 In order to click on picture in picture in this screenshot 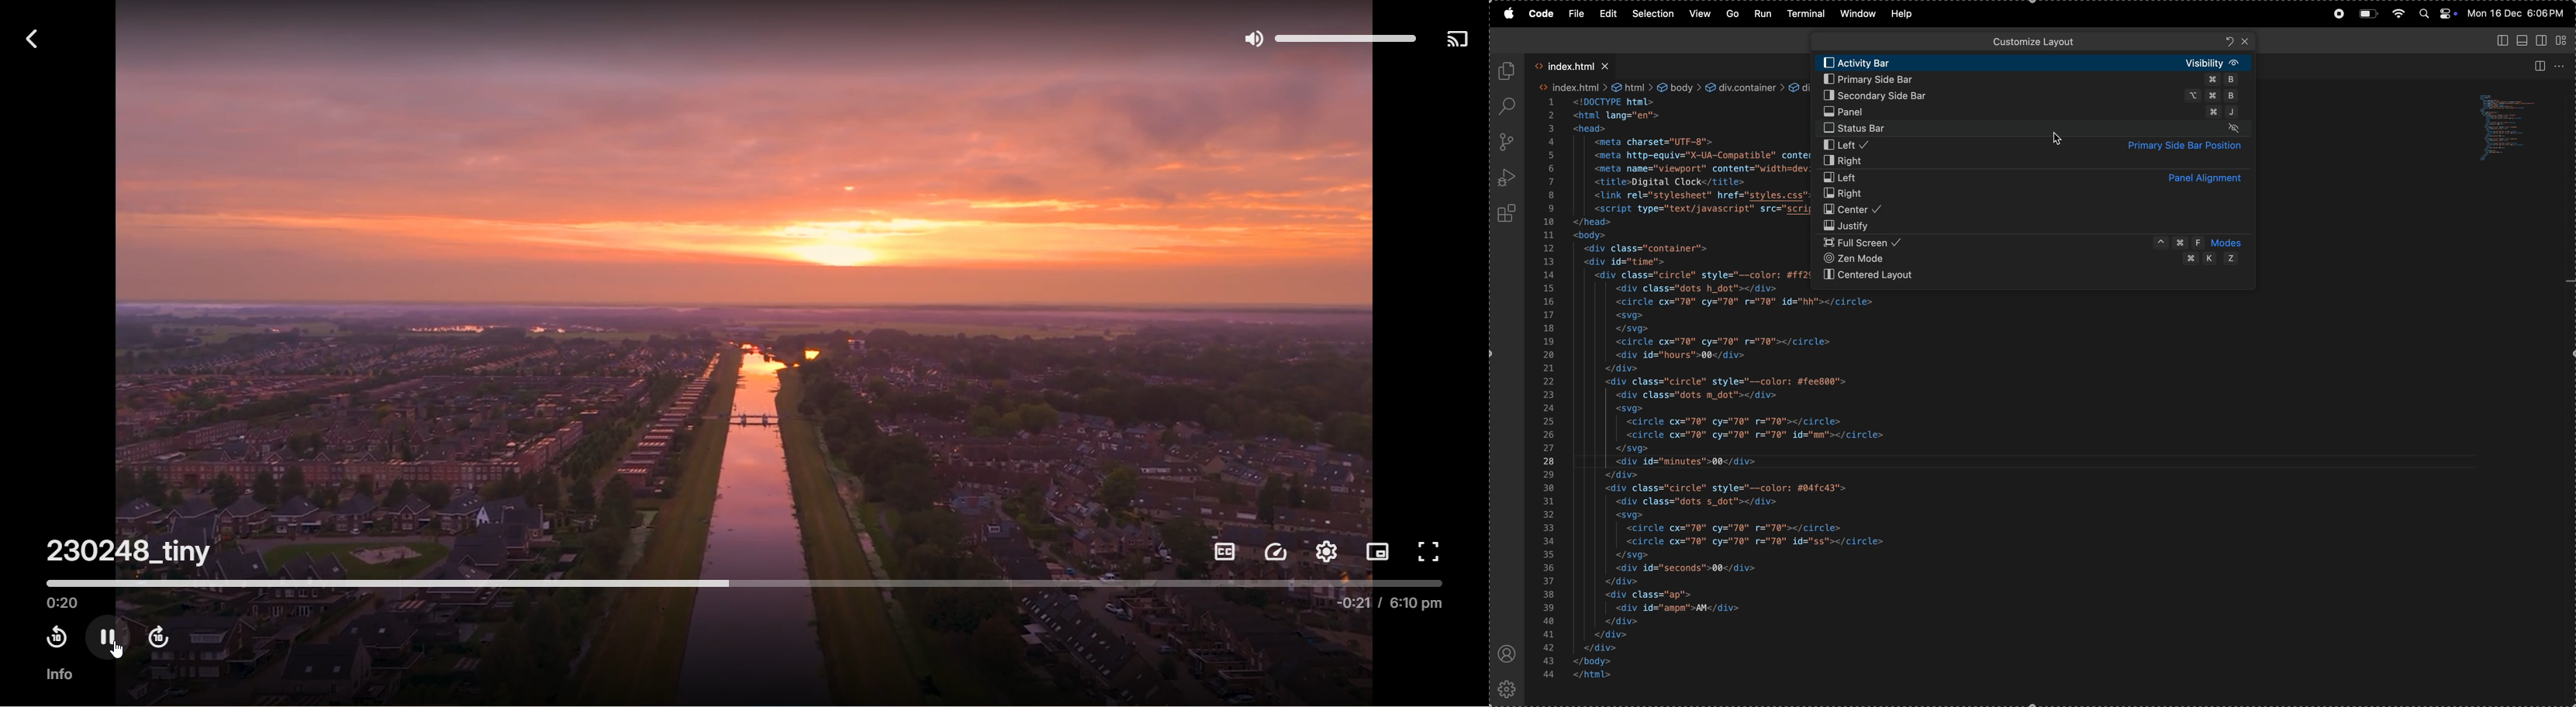, I will do `click(1380, 551)`.